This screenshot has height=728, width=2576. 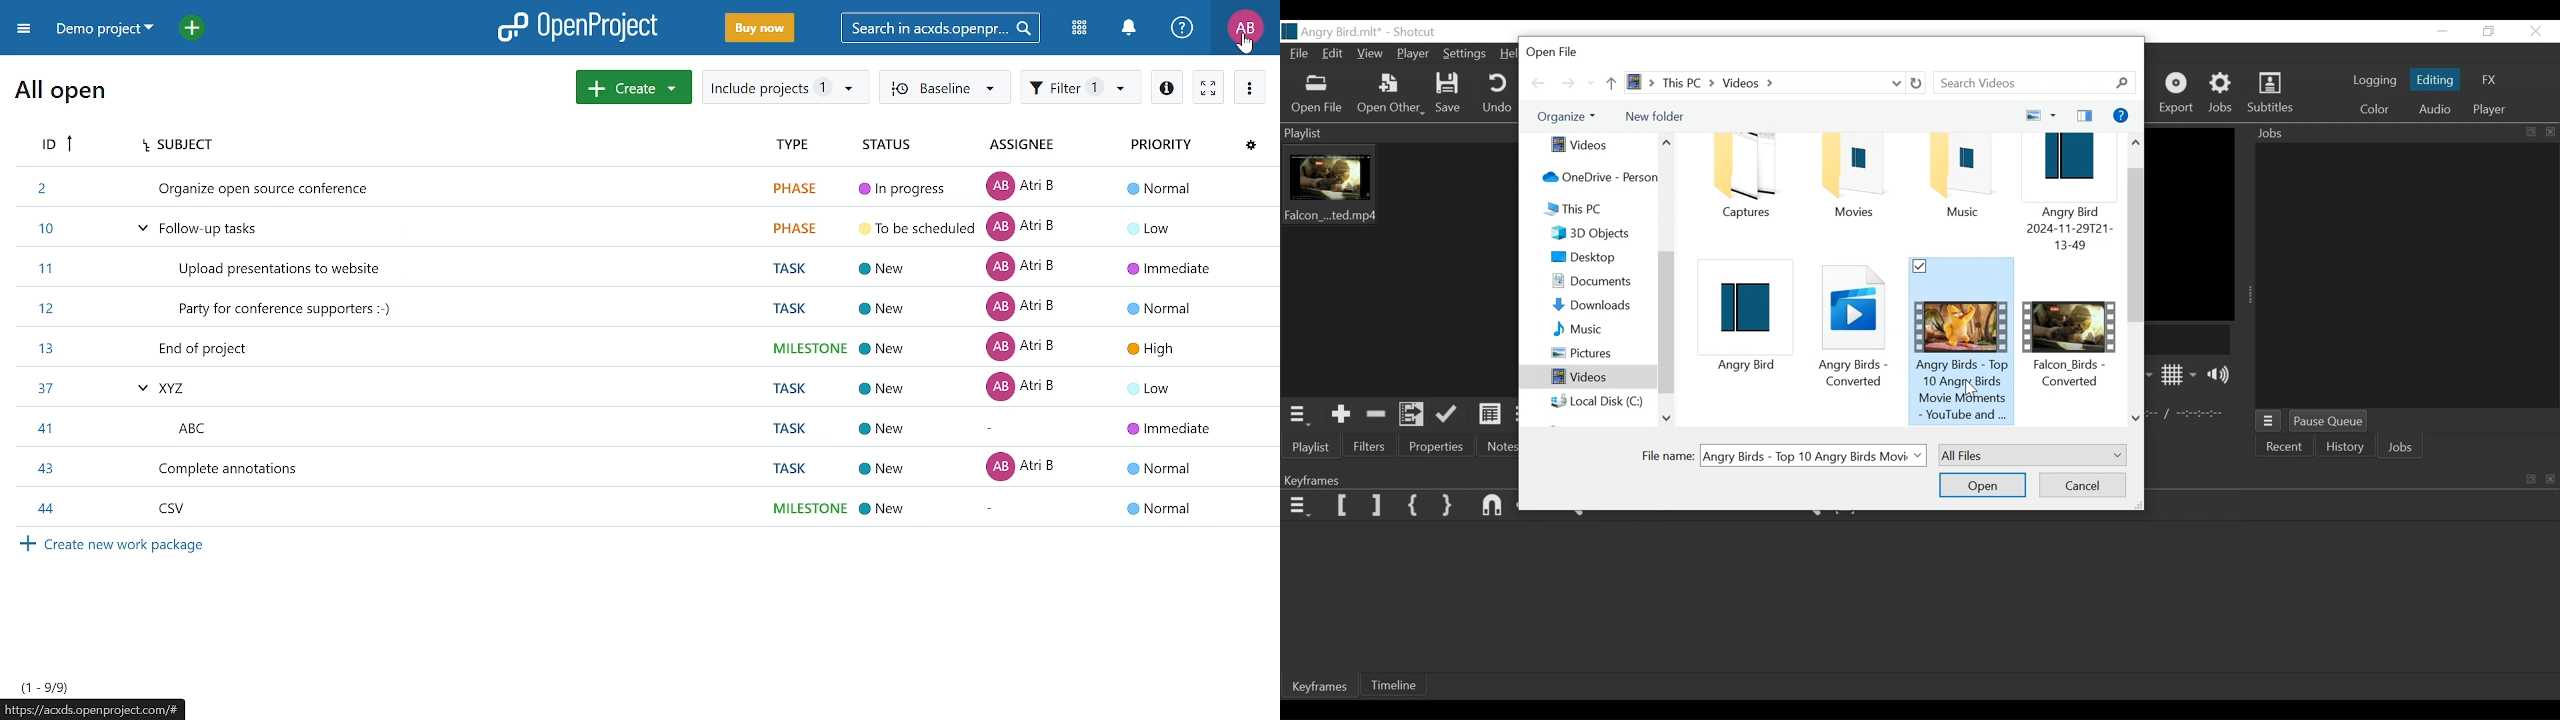 What do you see at coordinates (1669, 455) in the screenshot?
I see `File Name` at bounding box center [1669, 455].